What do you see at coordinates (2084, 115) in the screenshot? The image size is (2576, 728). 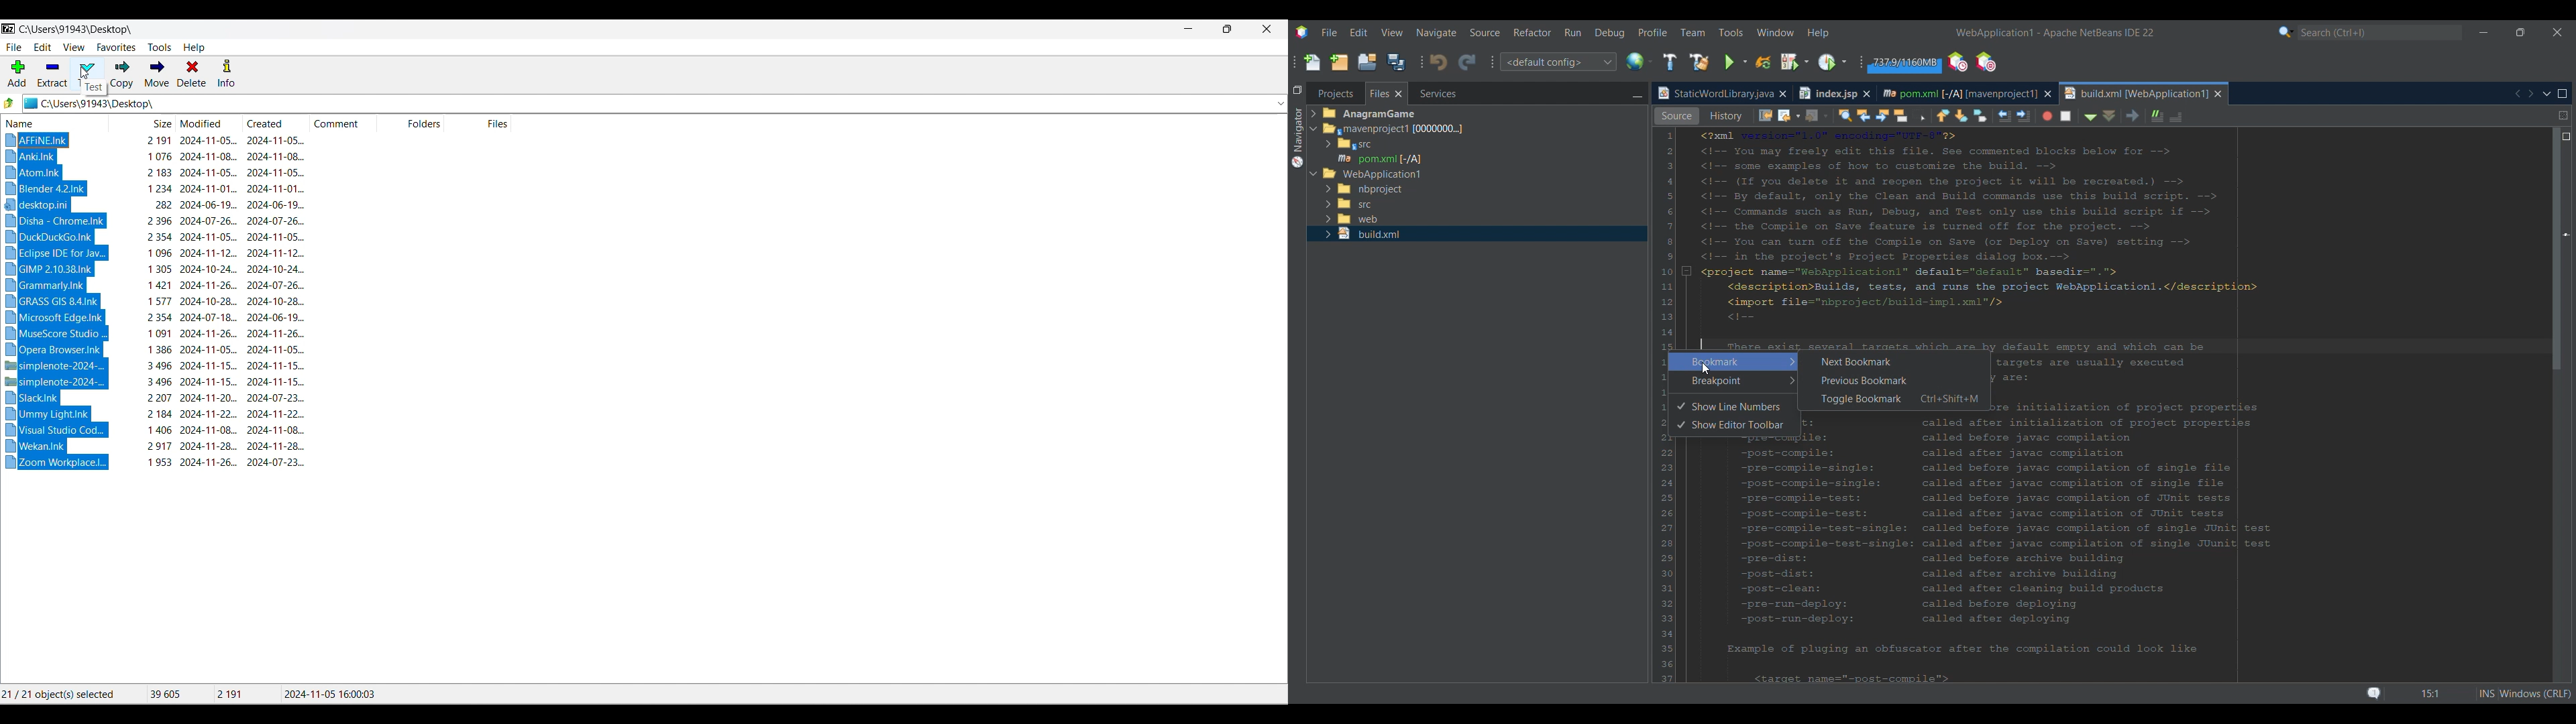 I see `Next bookmark` at bounding box center [2084, 115].